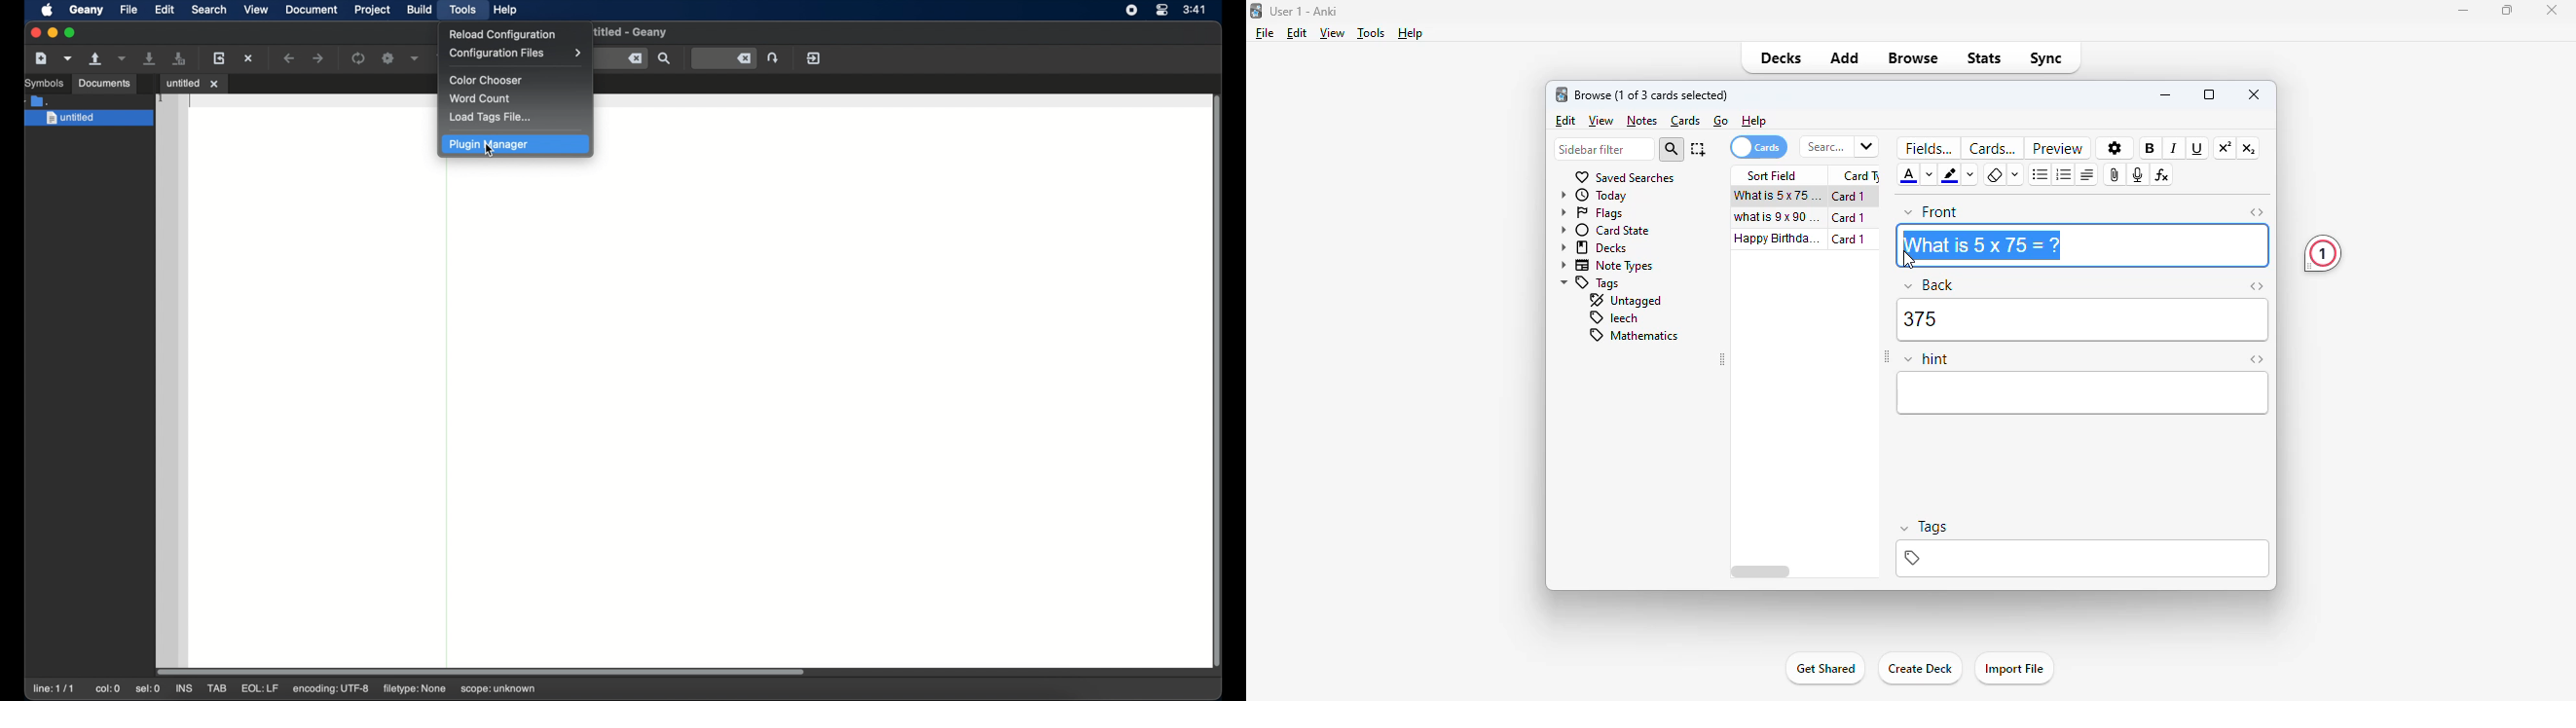 This screenshot has width=2576, height=728. I want to click on change color, so click(1930, 176).